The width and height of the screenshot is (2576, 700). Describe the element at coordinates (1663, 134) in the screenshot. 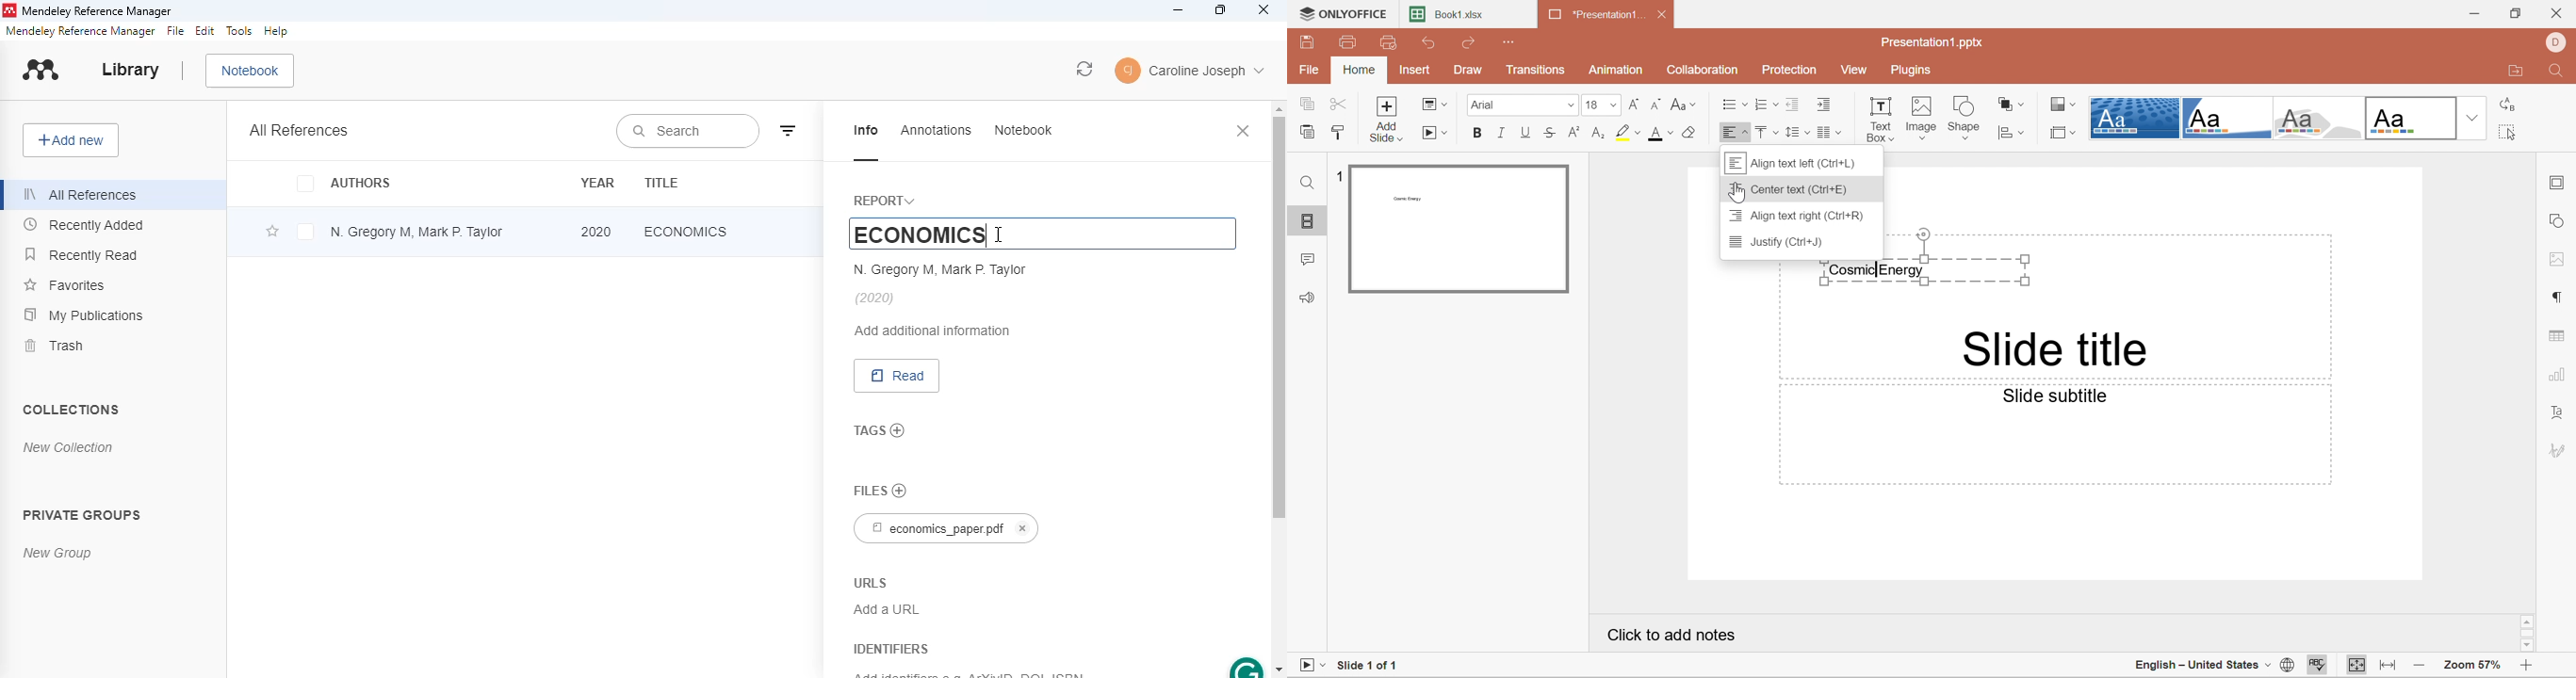

I see `Font color` at that location.